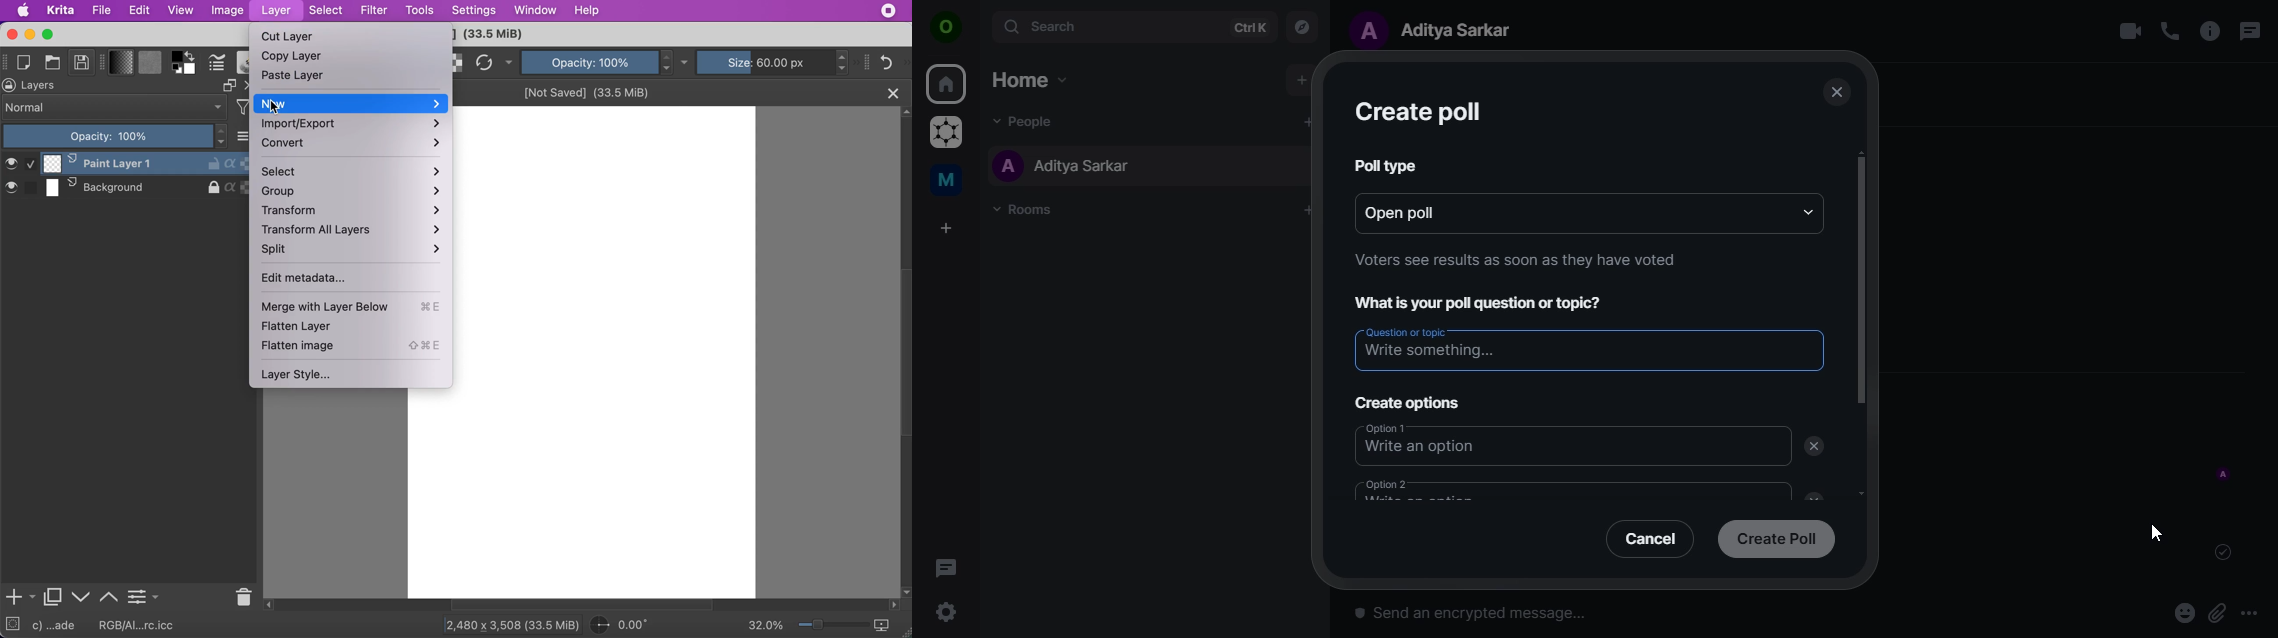 This screenshot has width=2296, height=644. I want to click on reload original preset, so click(485, 63).